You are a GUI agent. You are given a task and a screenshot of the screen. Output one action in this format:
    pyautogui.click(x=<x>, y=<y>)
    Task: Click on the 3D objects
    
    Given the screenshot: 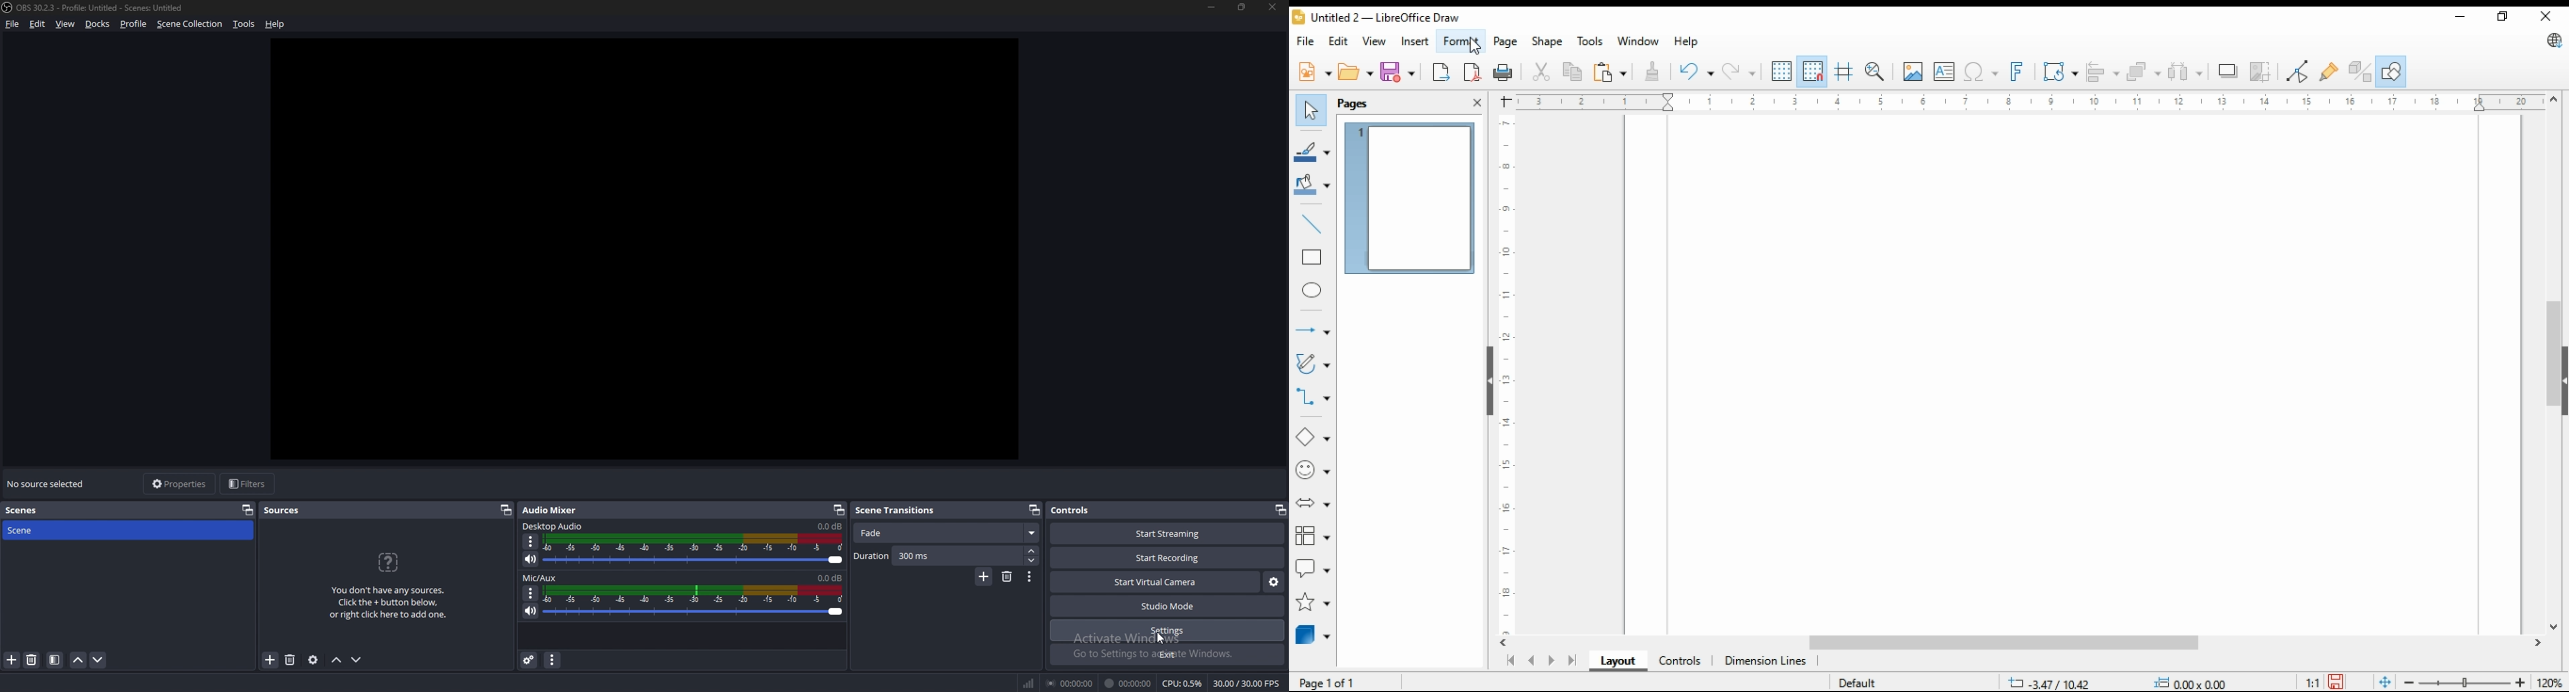 What is the action you would take?
    pyautogui.click(x=1314, y=634)
    